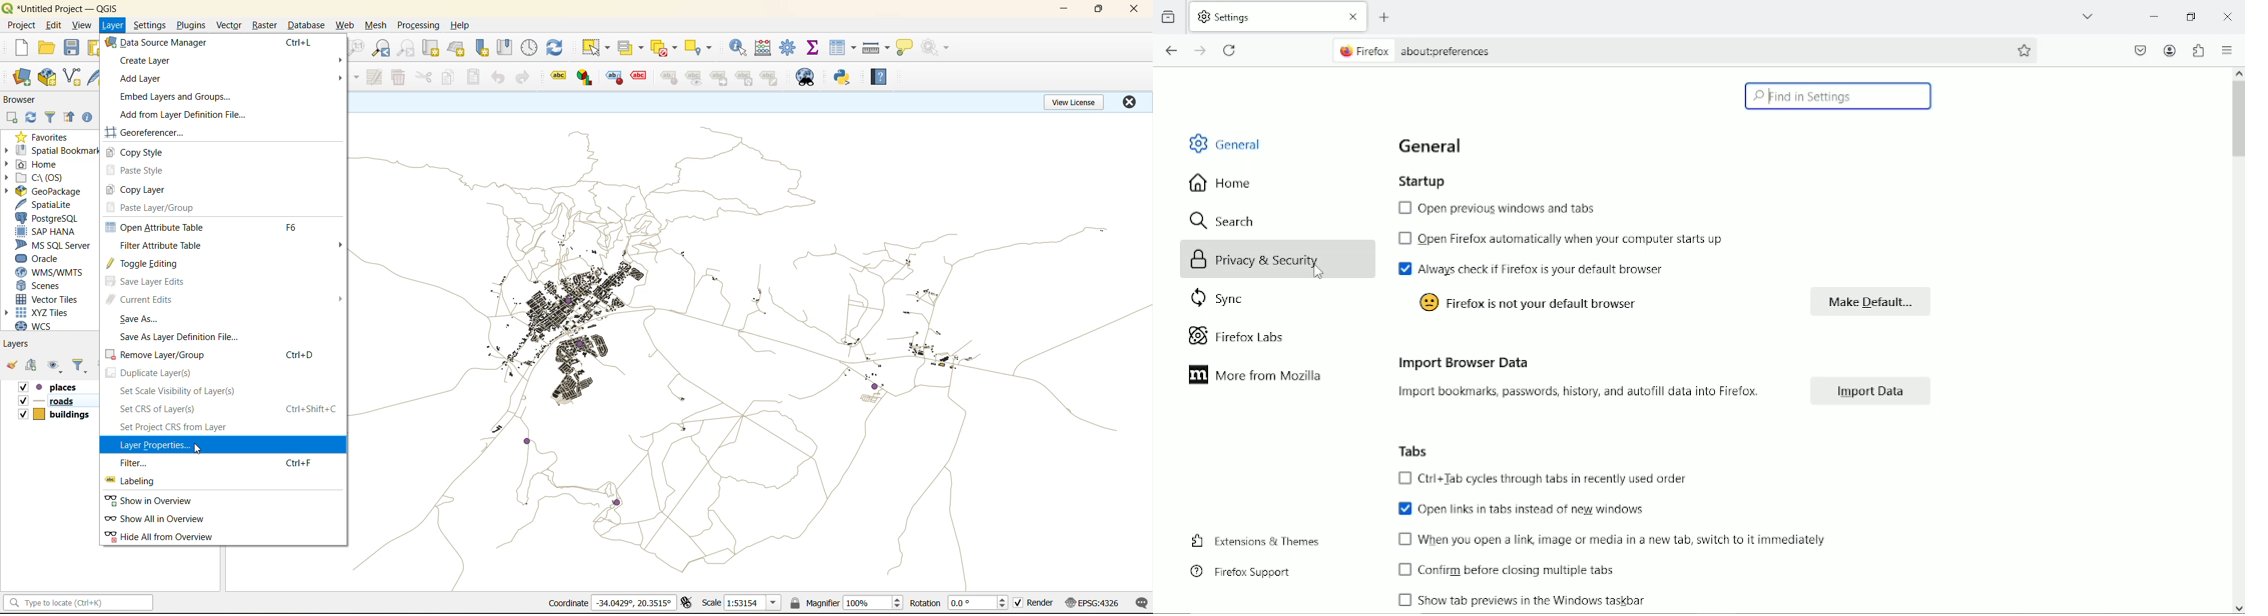  Describe the element at coordinates (1458, 362) in the screenshot. I see `import browser data` at that location.